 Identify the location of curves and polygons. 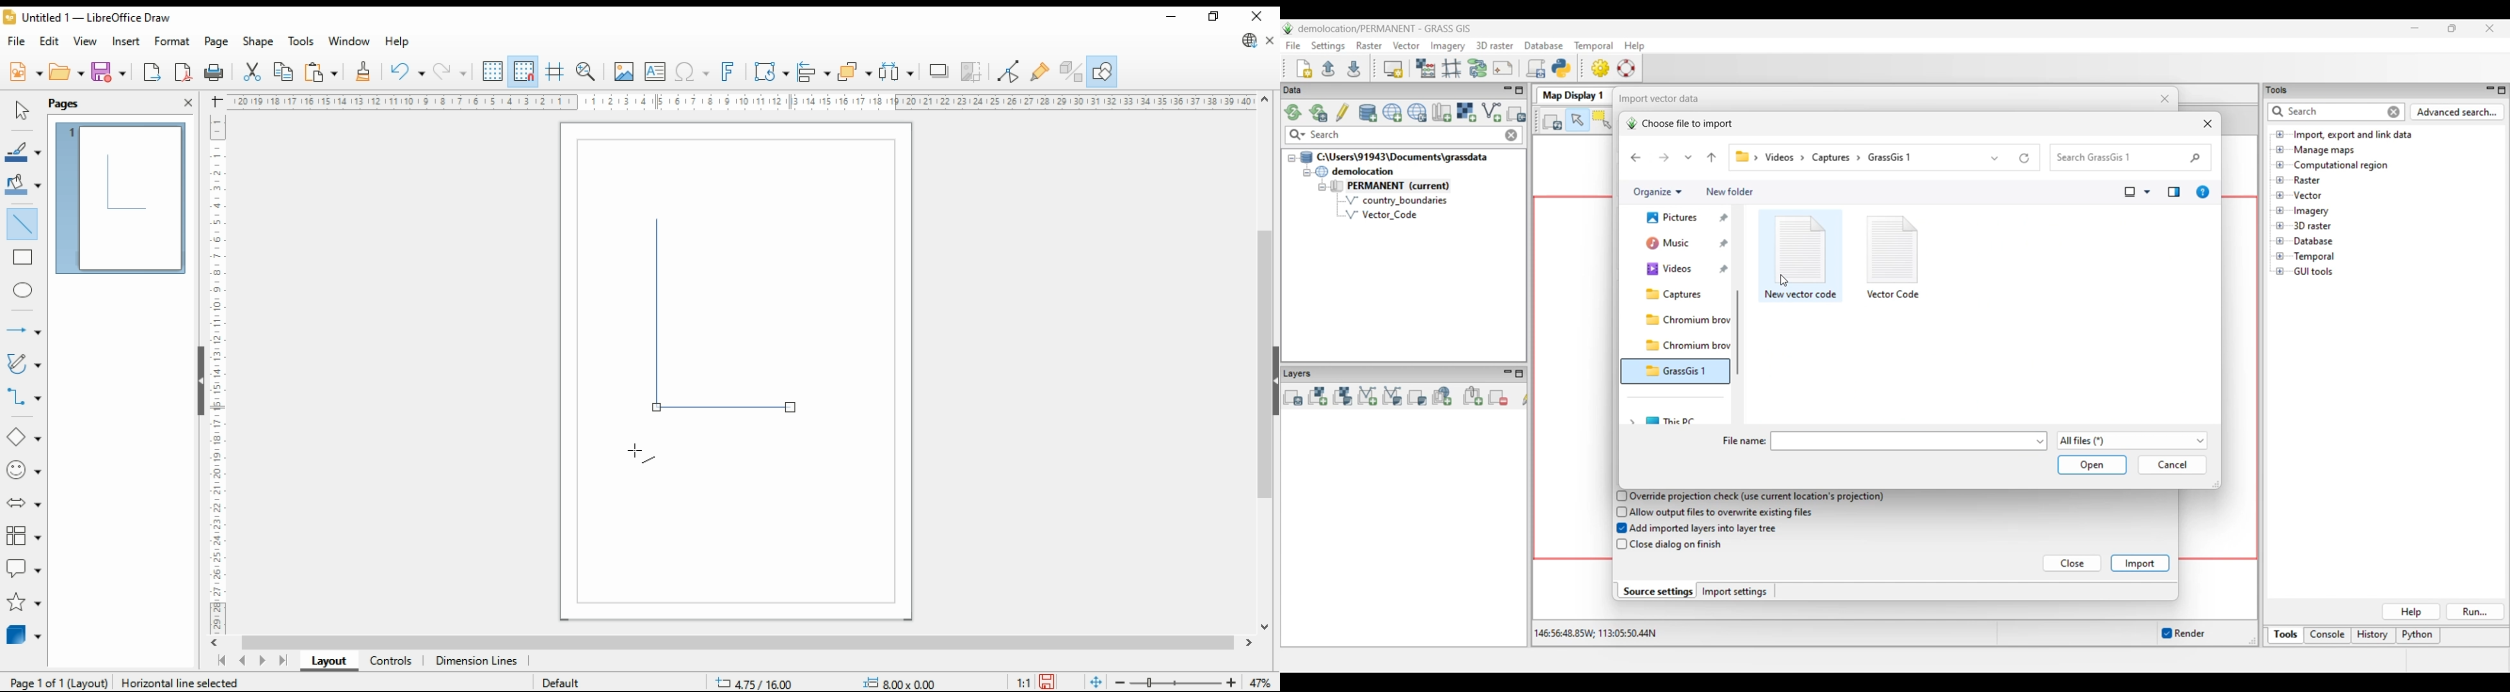
(25, 363).